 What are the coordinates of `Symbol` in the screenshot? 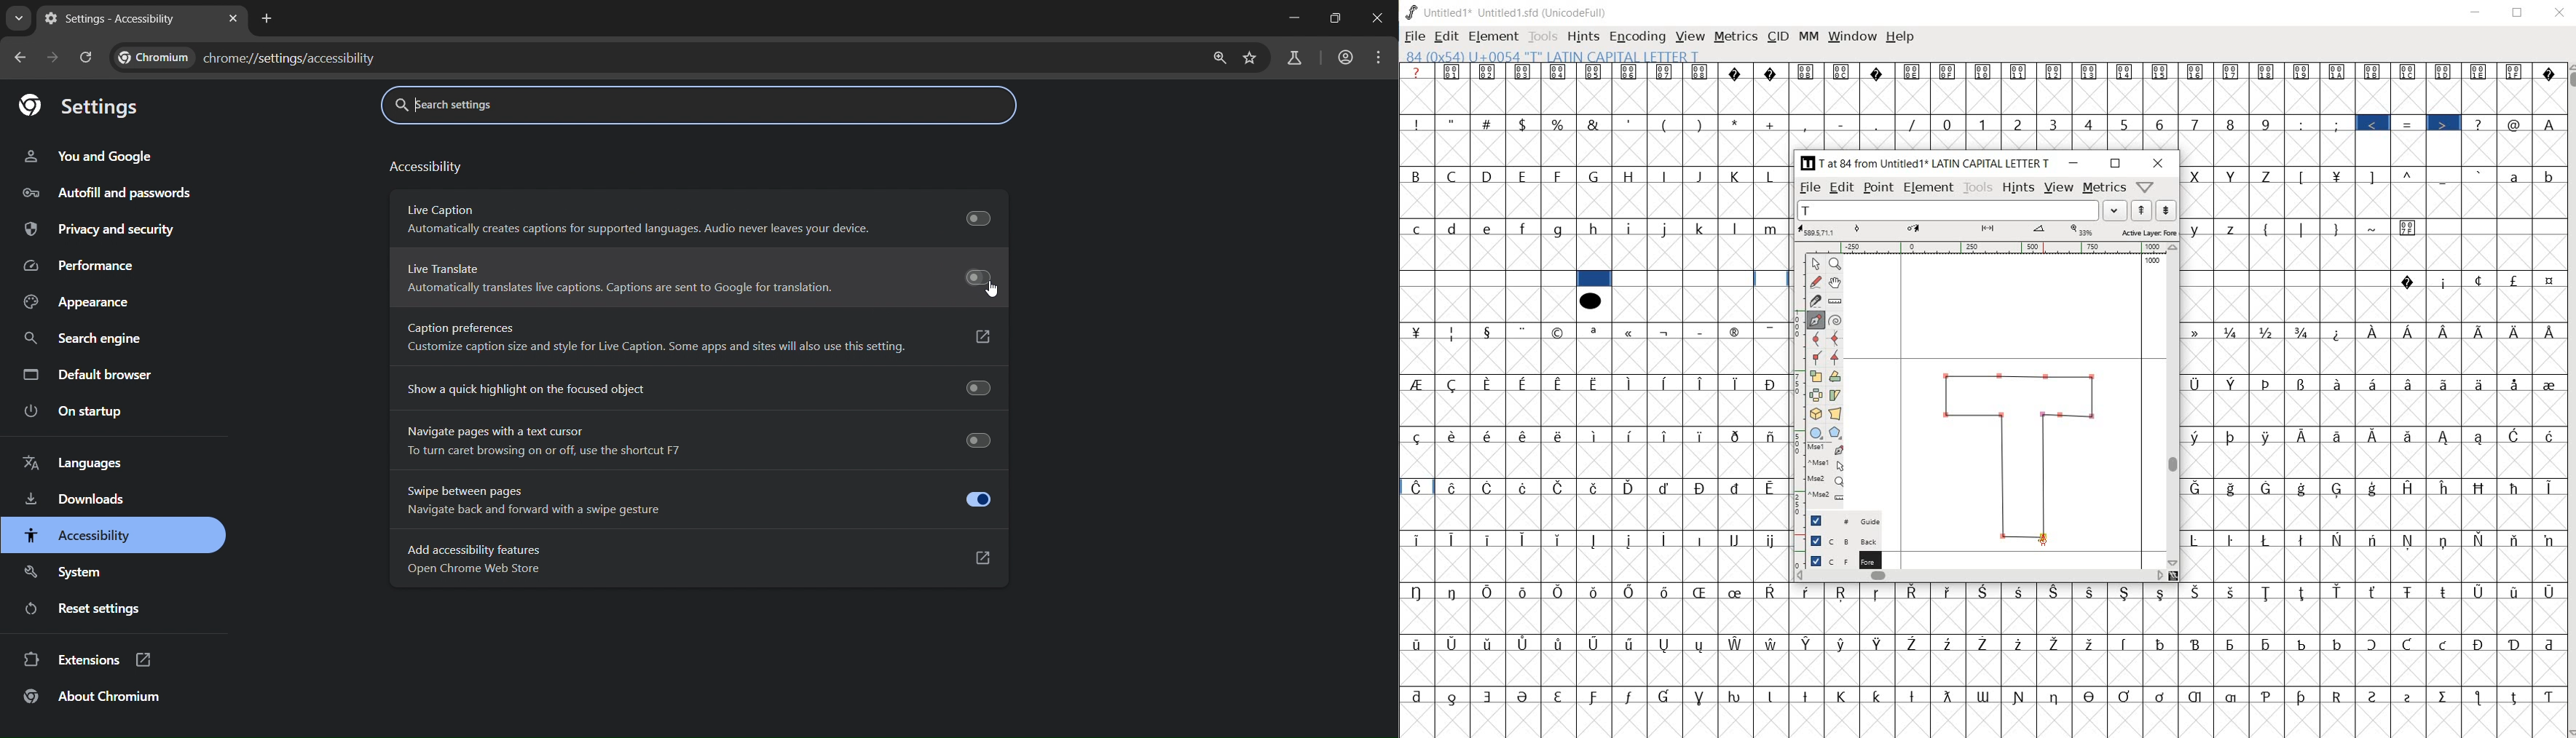 It's located at (1559, 333).